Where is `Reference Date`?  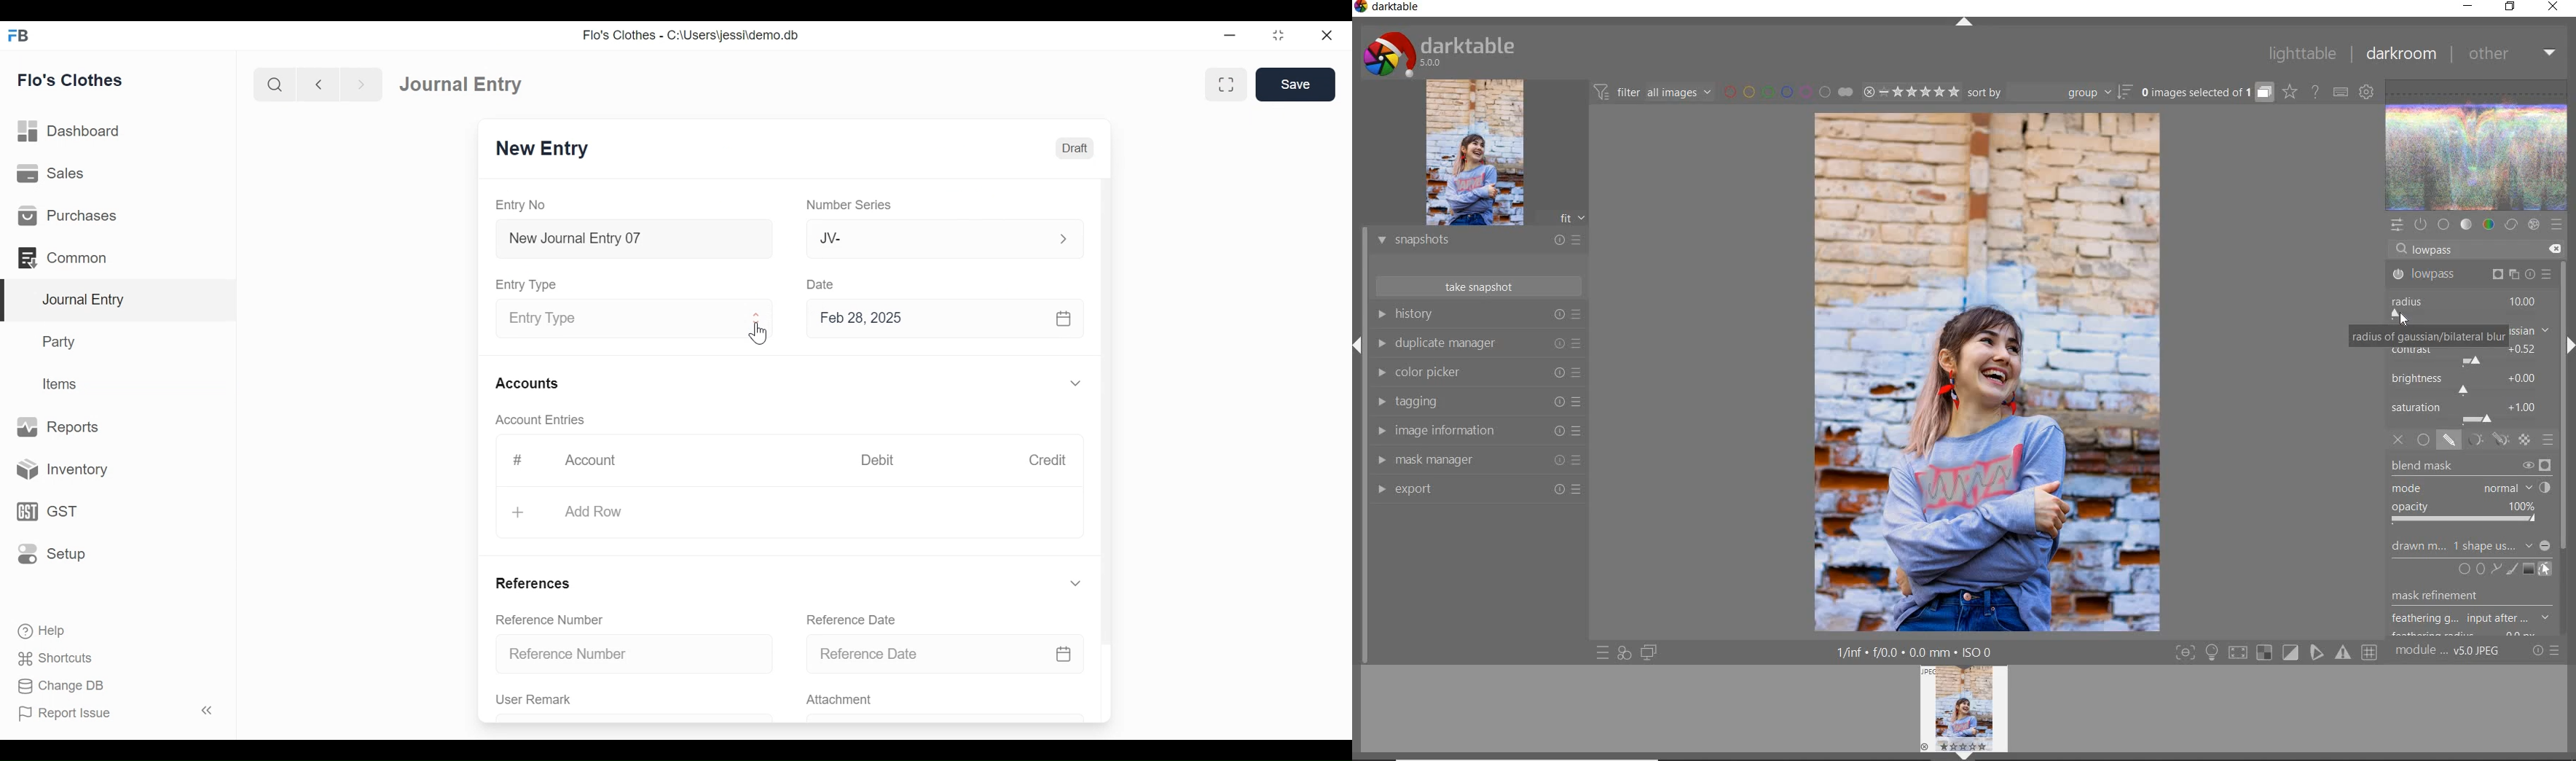
Reference Date is located at coordinates (849, 619).